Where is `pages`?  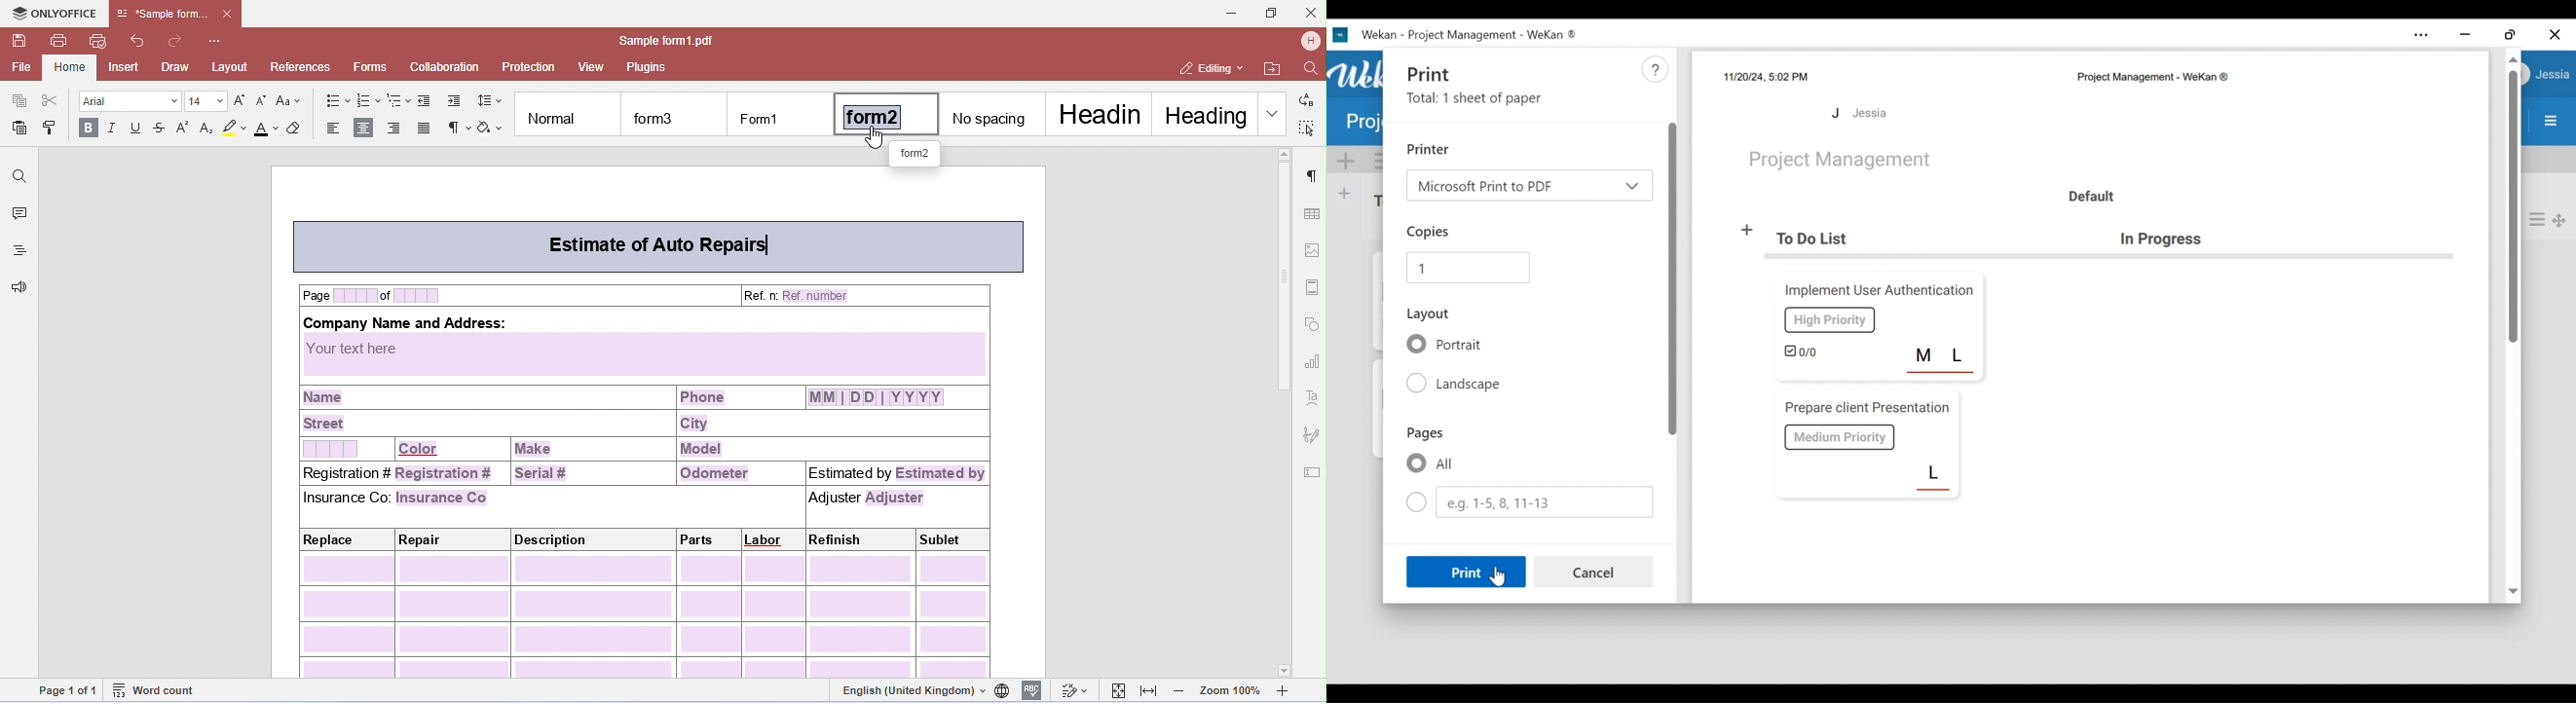
pages is located at coordinates (1423, 435).